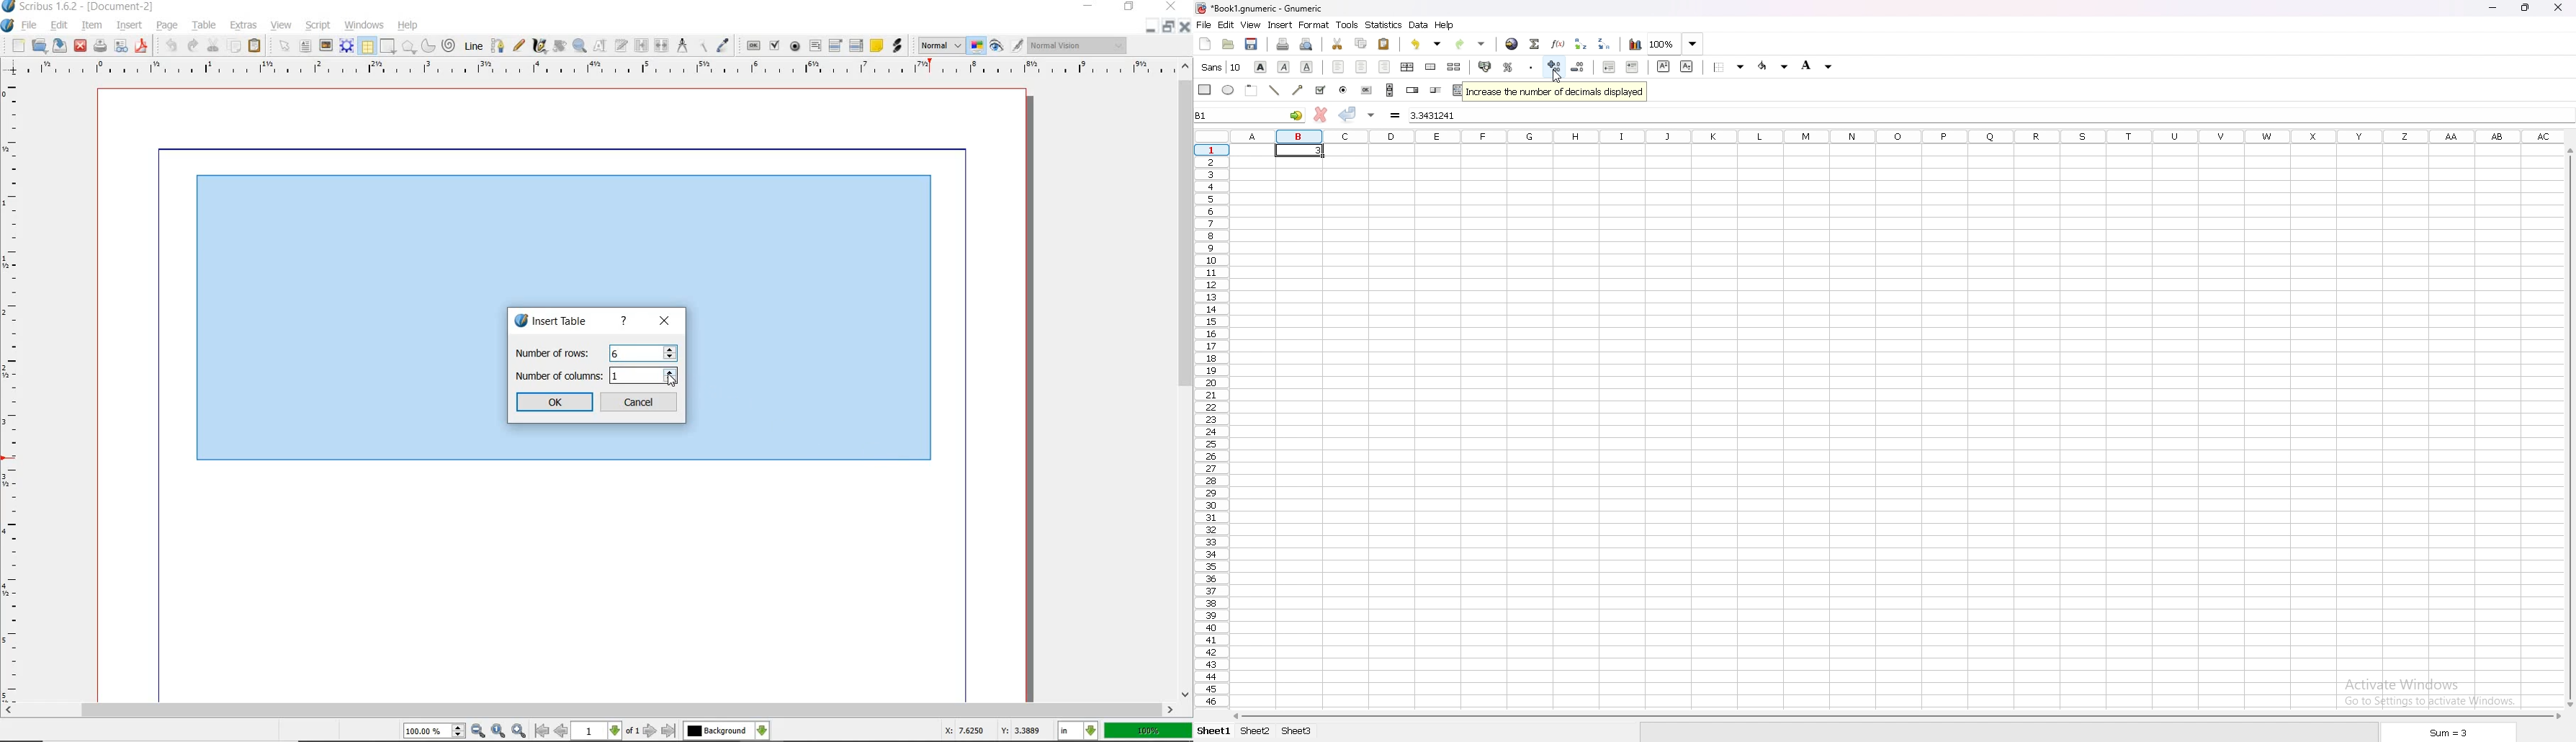 The width and height of the screenshot is (2576, 756). I want to click on decrease indent, so click(1610, 68).